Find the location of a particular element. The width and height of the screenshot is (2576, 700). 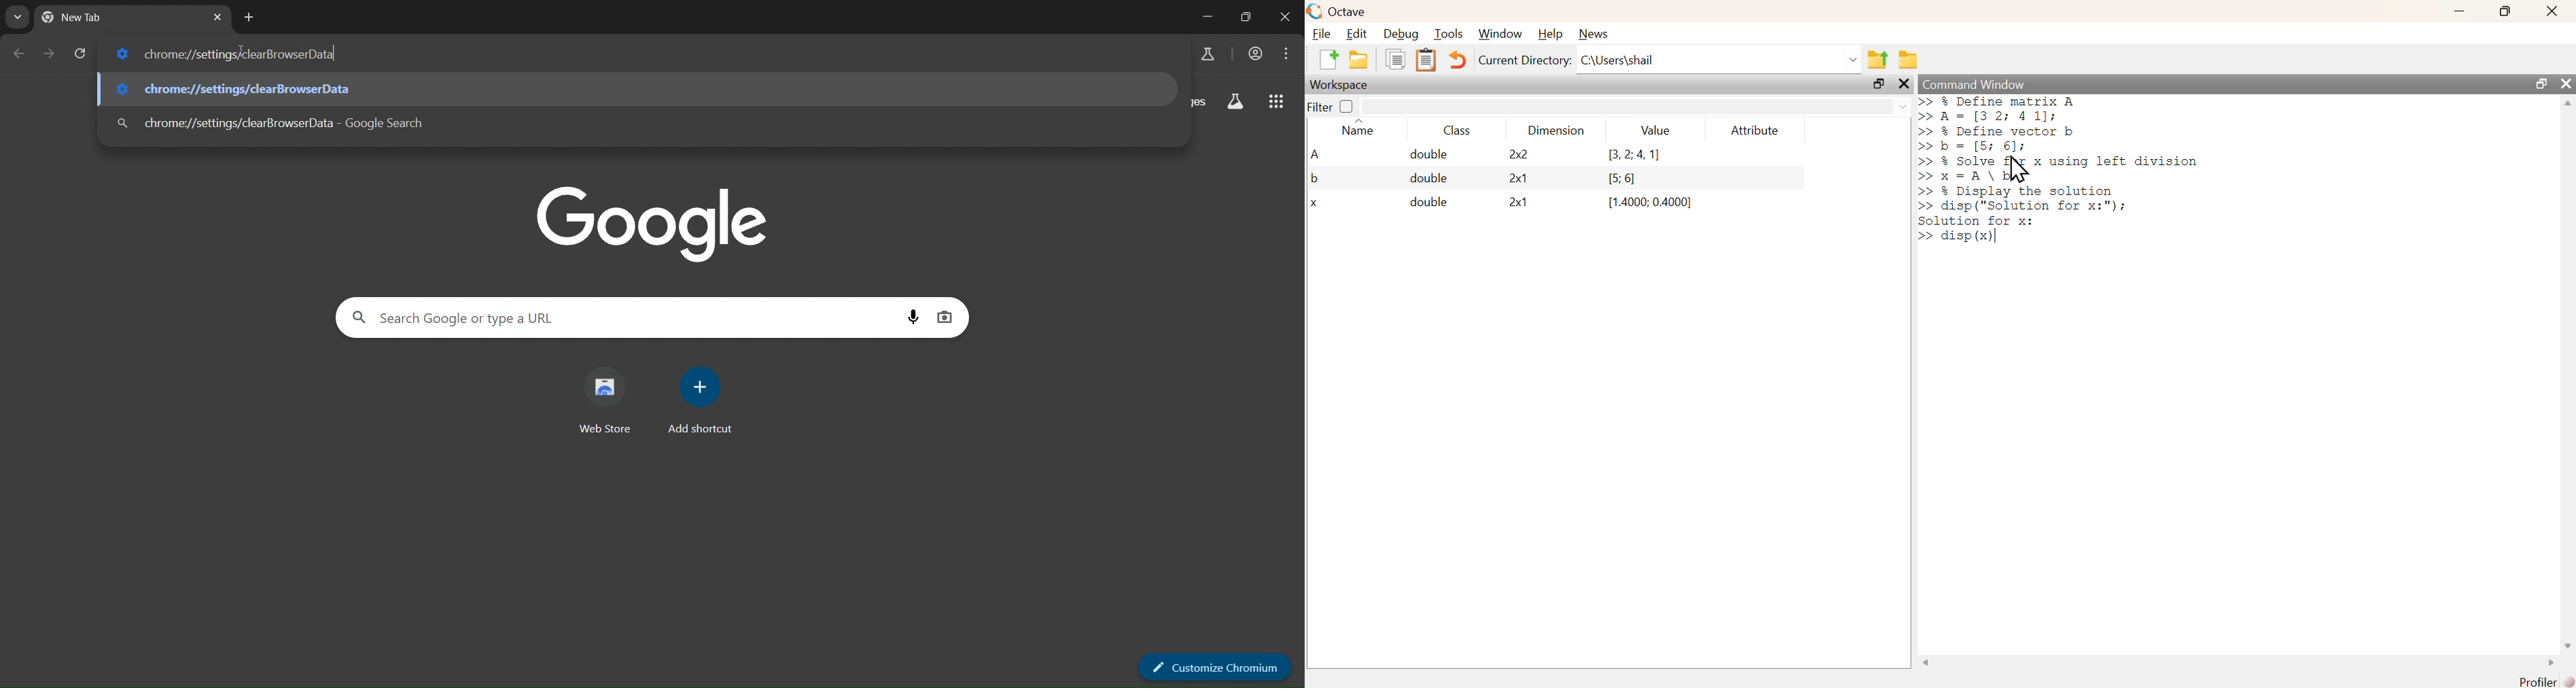

google apps is located at coordinates (1277, 101).